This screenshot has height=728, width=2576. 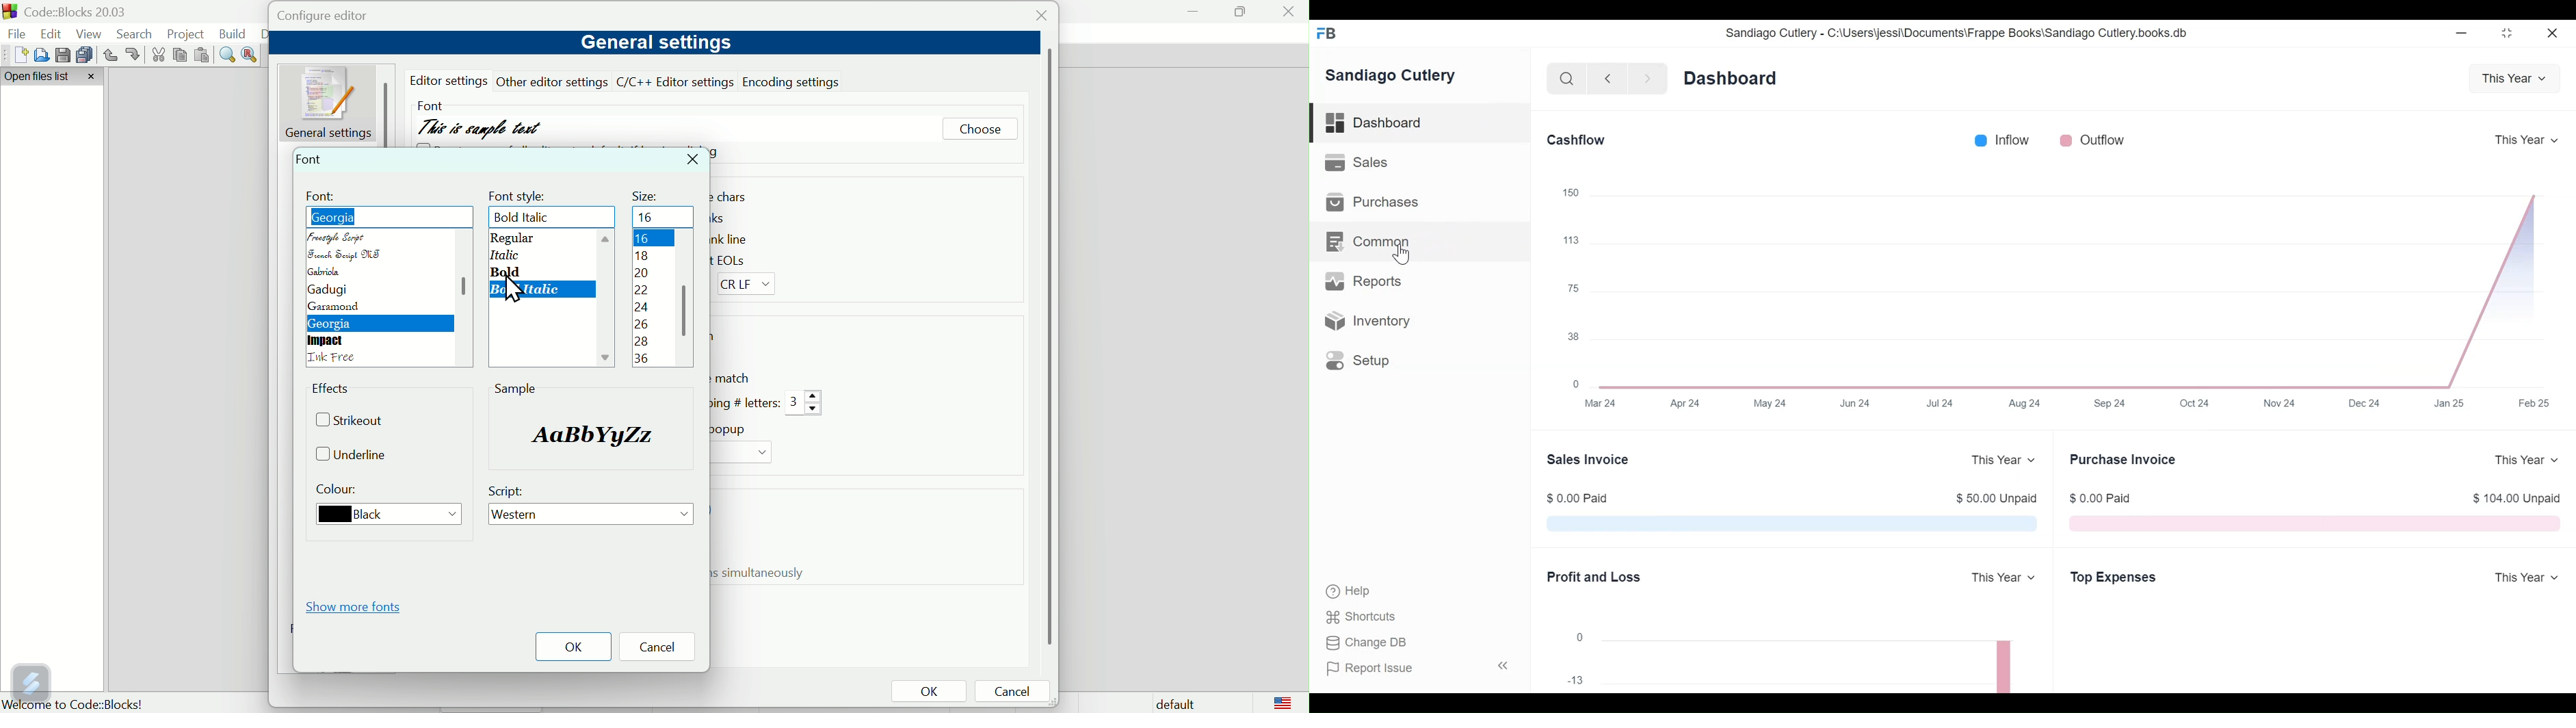 I want to click on Profit and Loss, so click(x=1593, y=577).